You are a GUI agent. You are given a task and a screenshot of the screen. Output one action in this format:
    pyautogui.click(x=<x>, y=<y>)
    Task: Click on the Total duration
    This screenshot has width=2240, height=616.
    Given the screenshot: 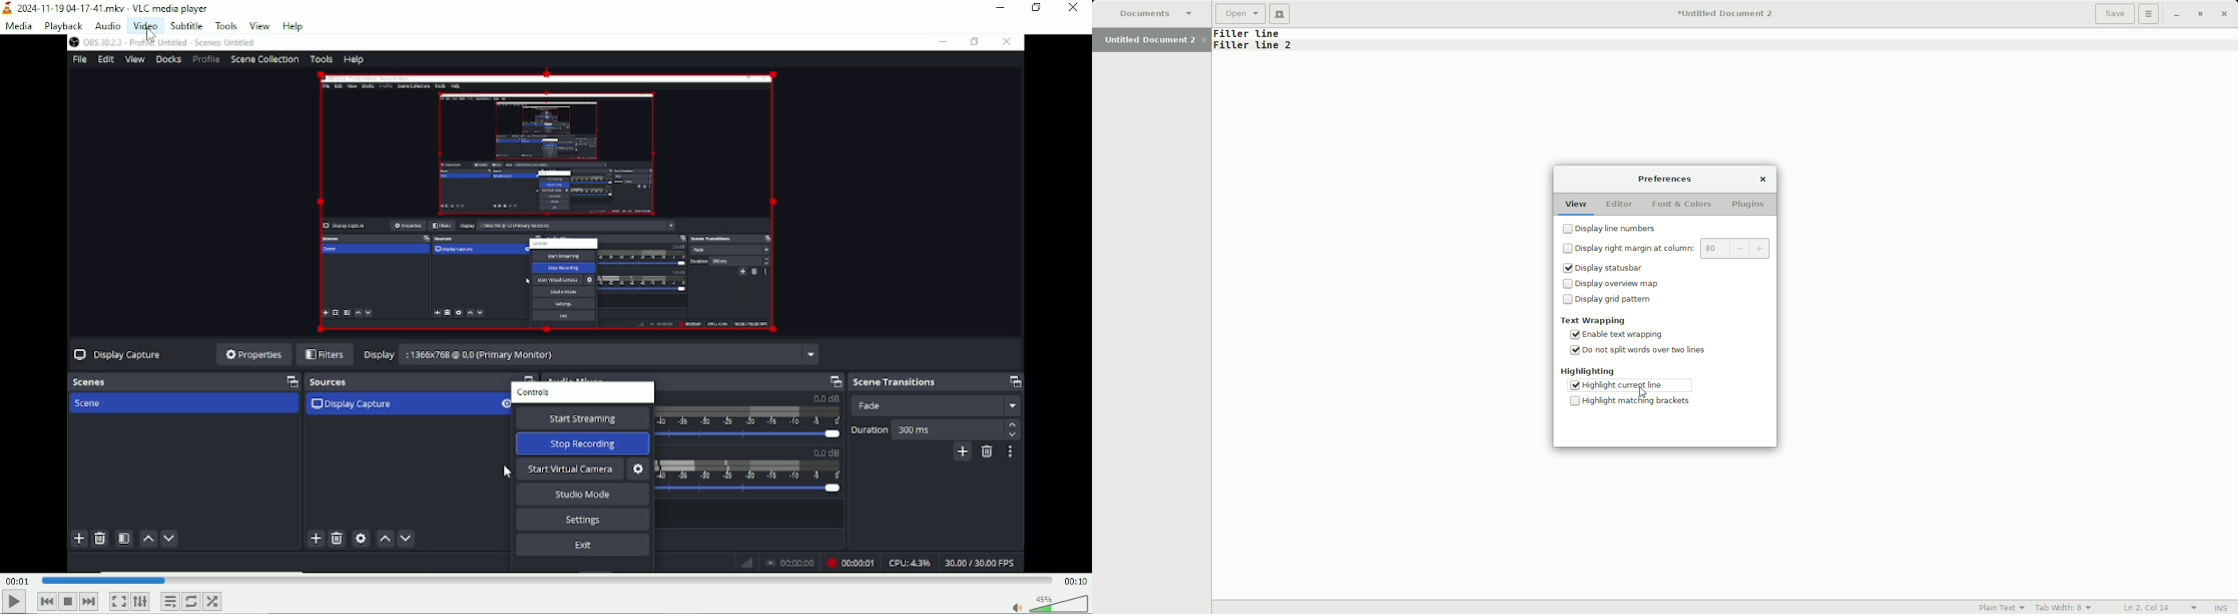 What is the action you would take?
    pyautogui.click(x=1074, y=582)
    